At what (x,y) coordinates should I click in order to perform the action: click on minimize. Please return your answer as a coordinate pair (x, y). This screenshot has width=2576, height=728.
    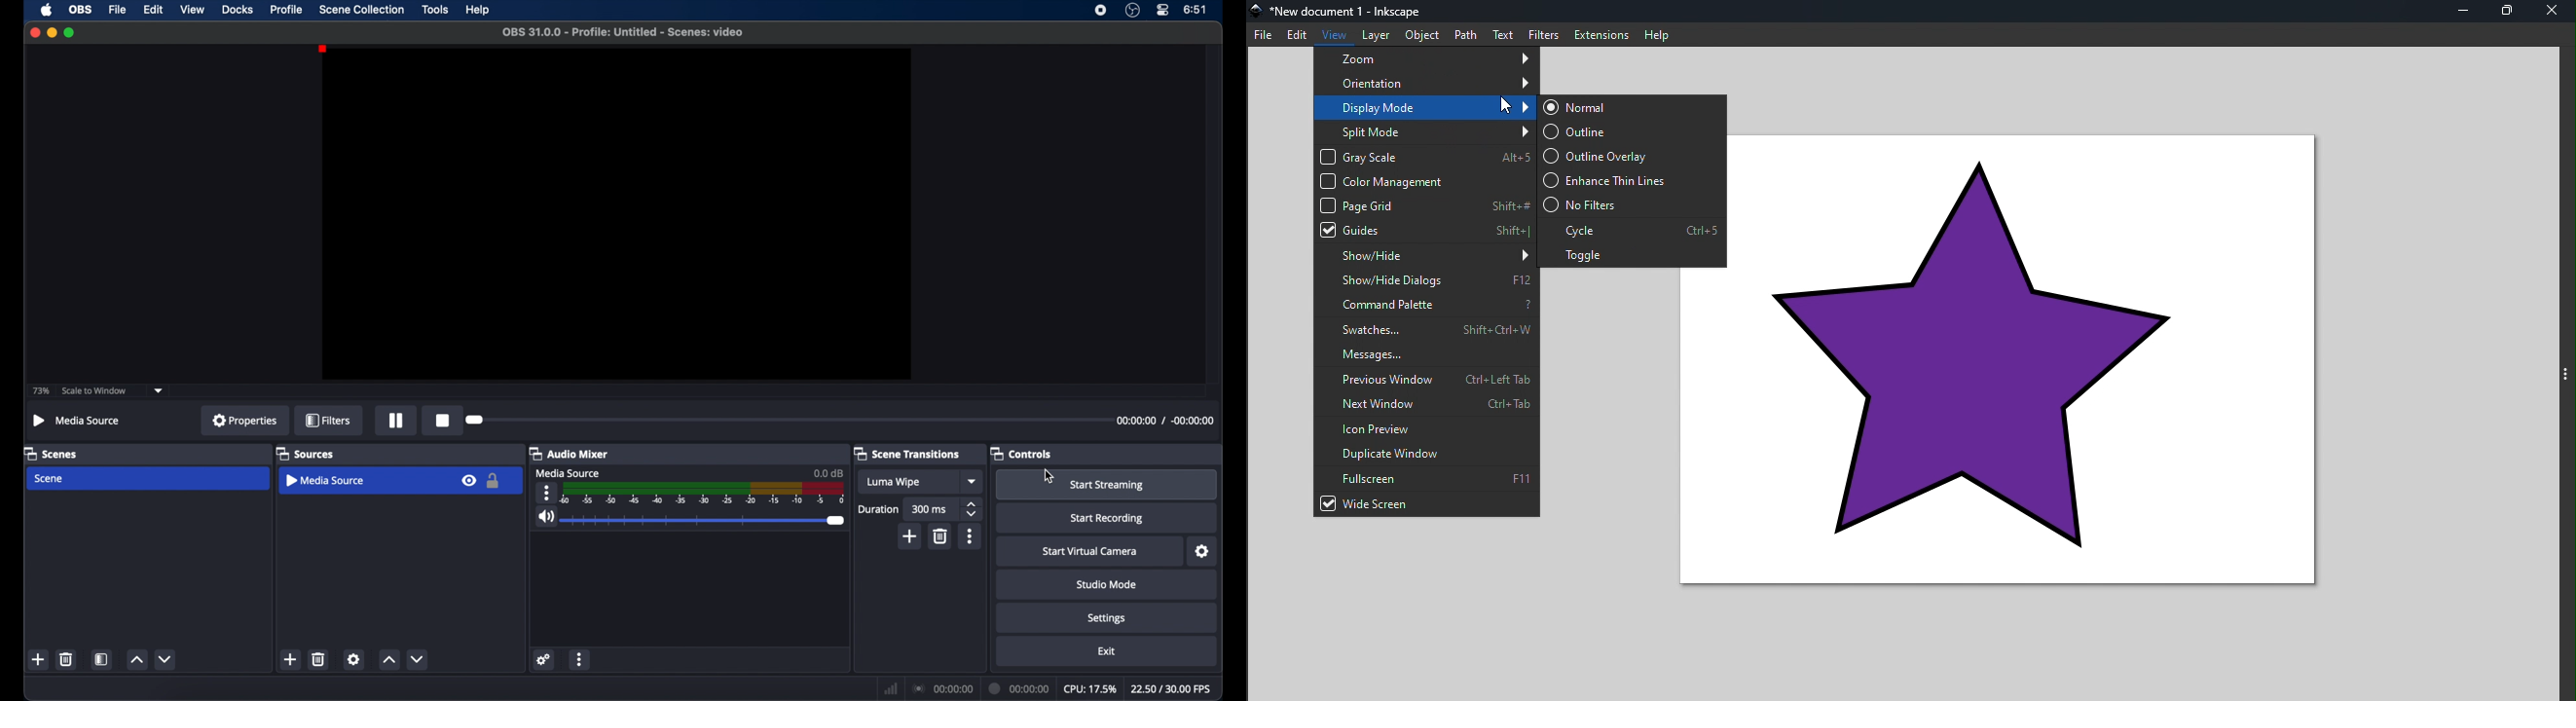
    Looking at the image, I should click on (51, 32).